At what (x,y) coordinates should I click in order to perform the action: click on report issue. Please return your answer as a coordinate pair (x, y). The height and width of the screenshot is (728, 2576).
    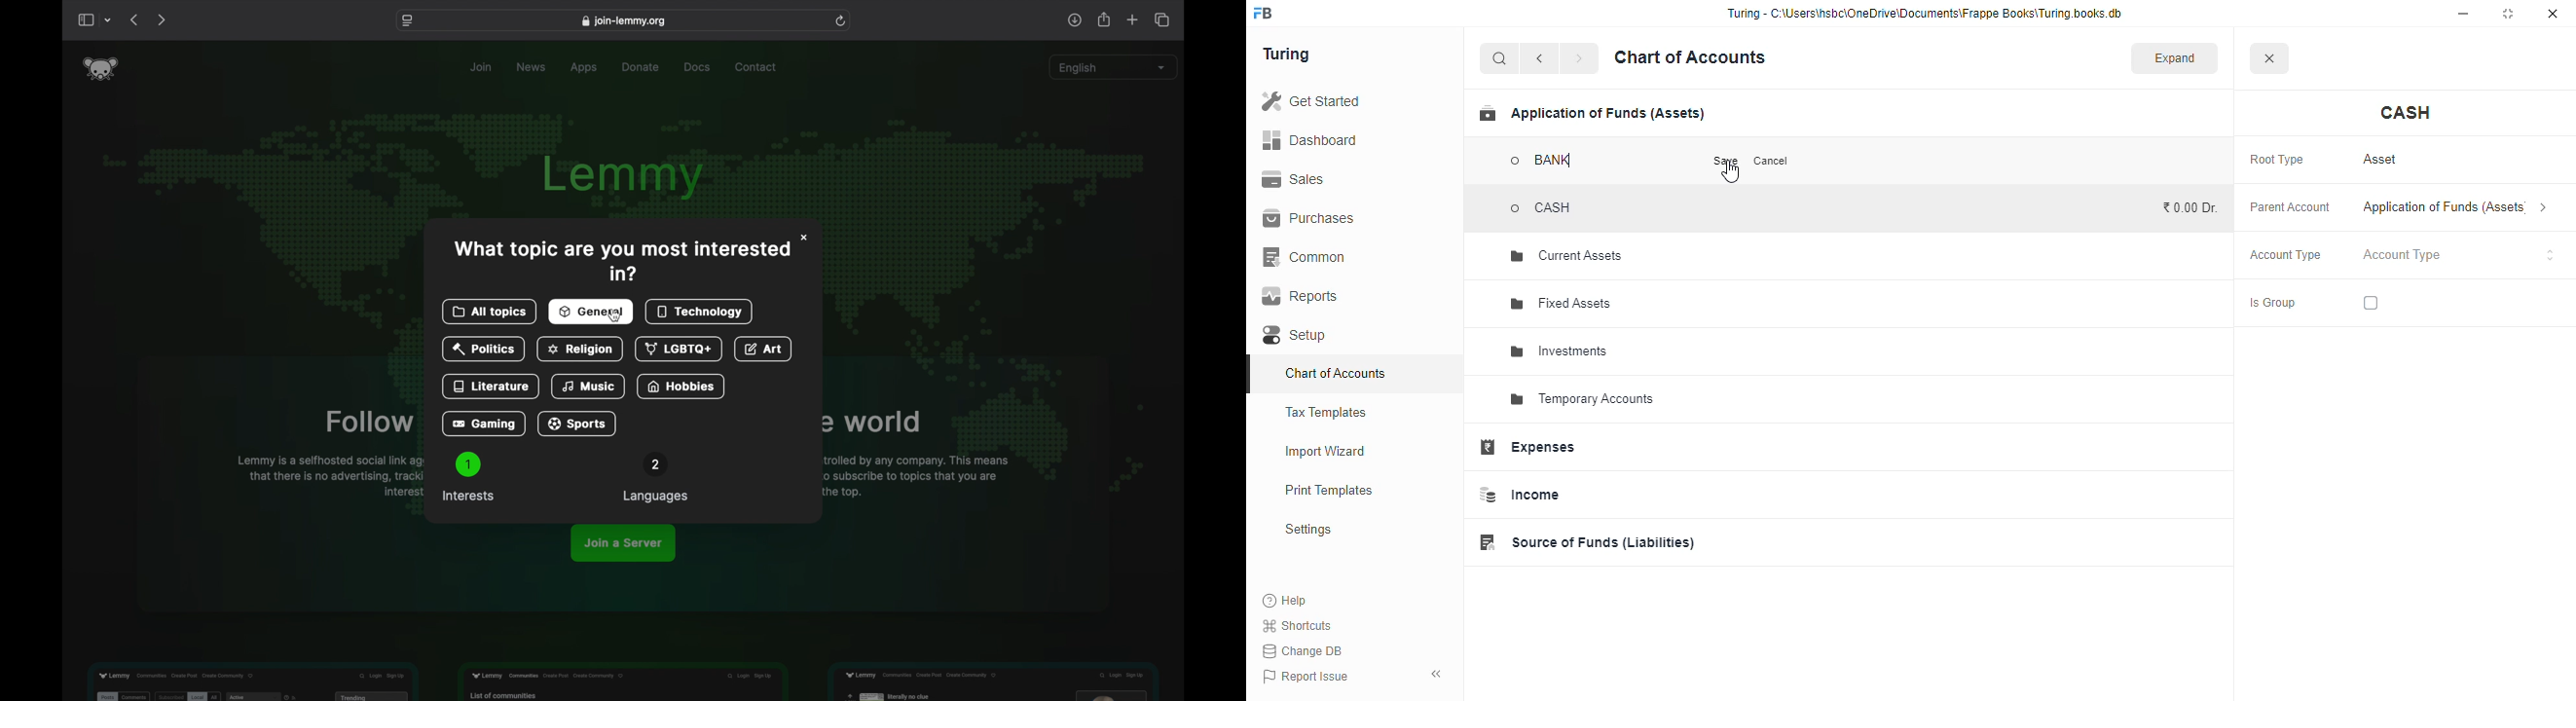
    Looking at the image, I should click on (1305, 676).